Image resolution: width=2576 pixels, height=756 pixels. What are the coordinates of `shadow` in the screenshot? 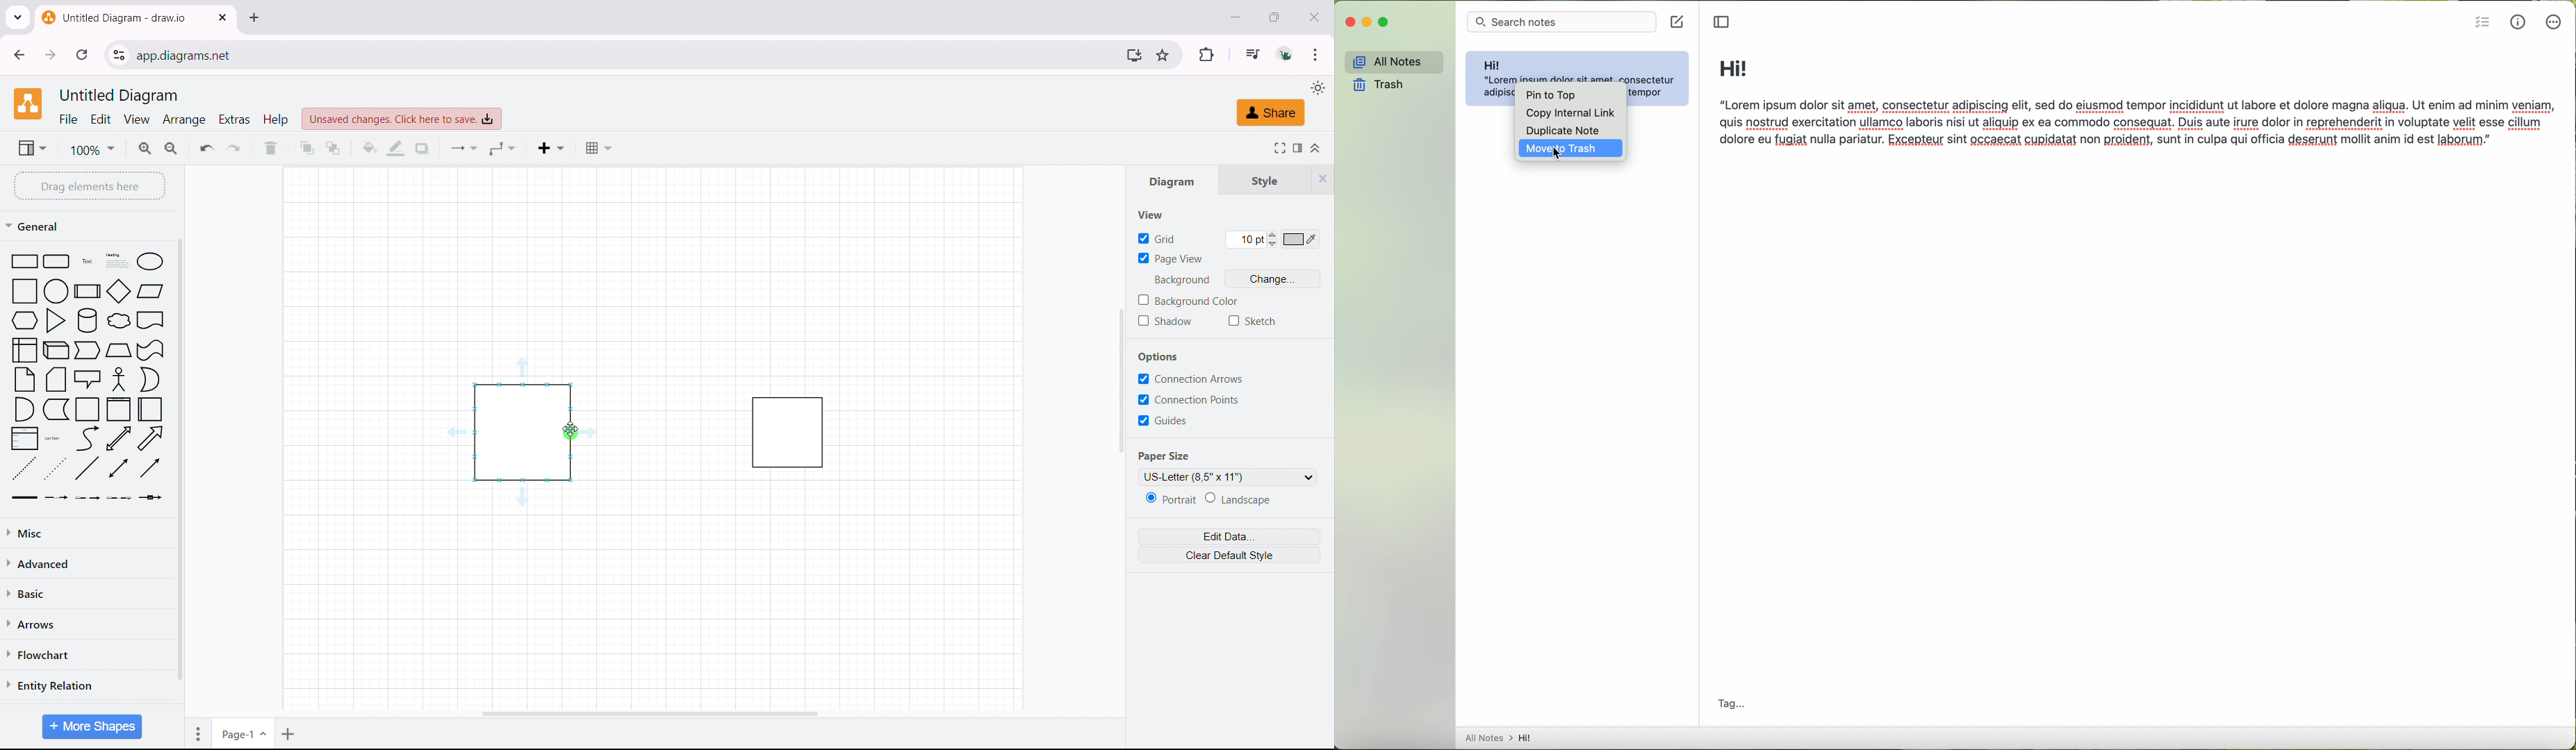 It's located at (1163, 322).